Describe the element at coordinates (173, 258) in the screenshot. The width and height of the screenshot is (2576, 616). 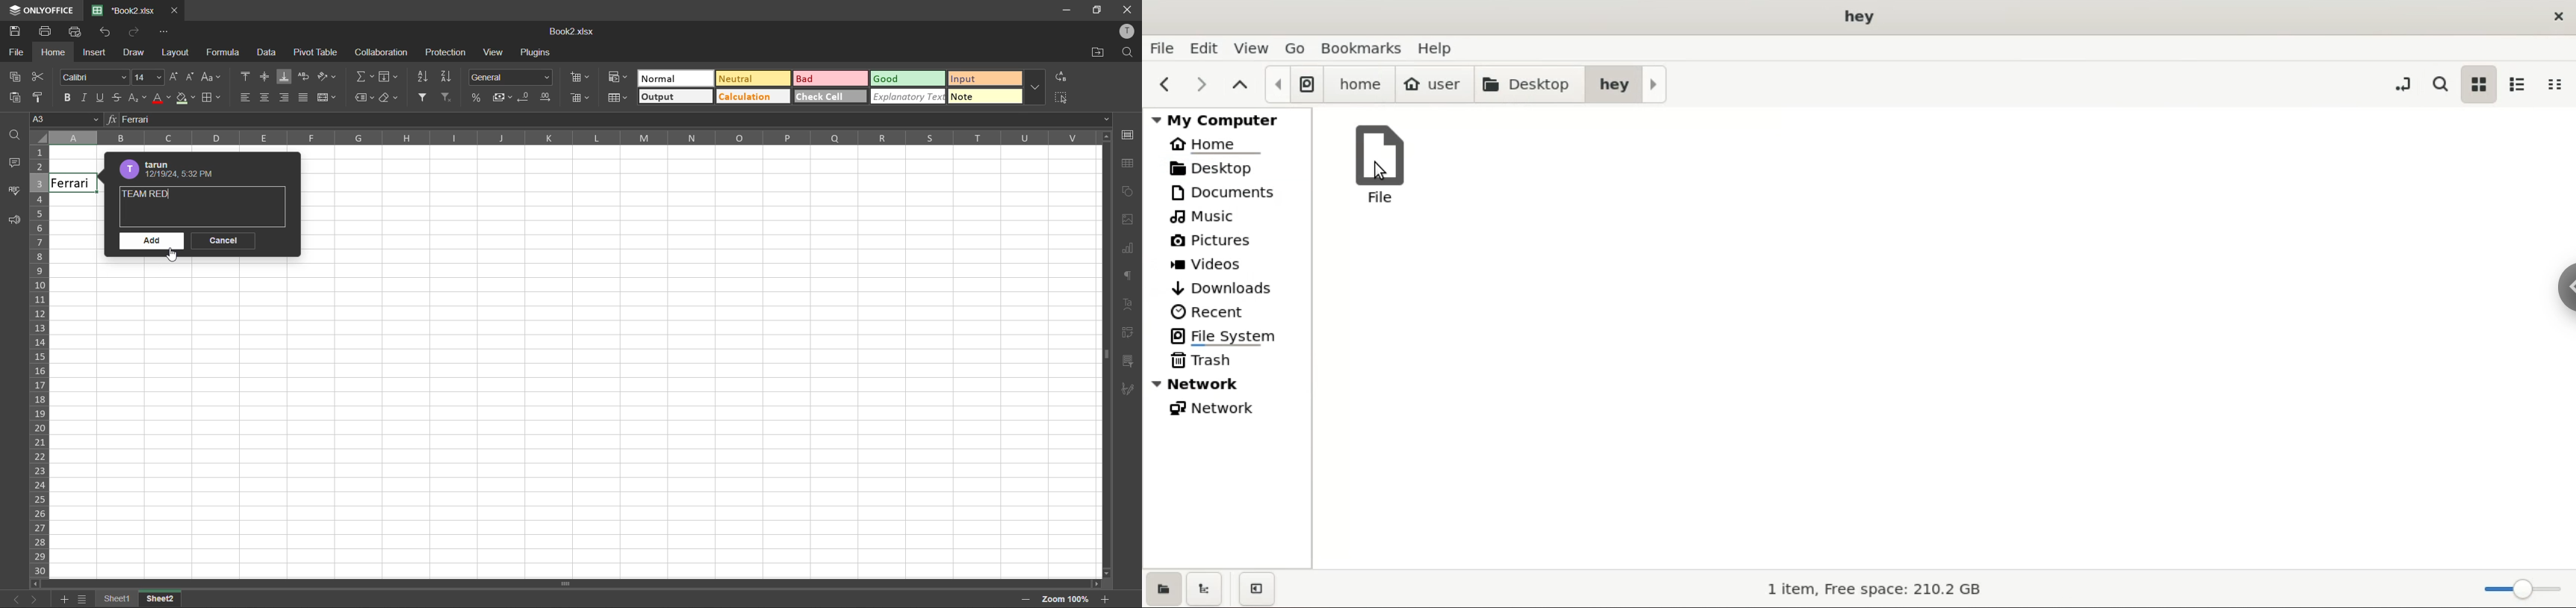
I see `cursor` at that location.